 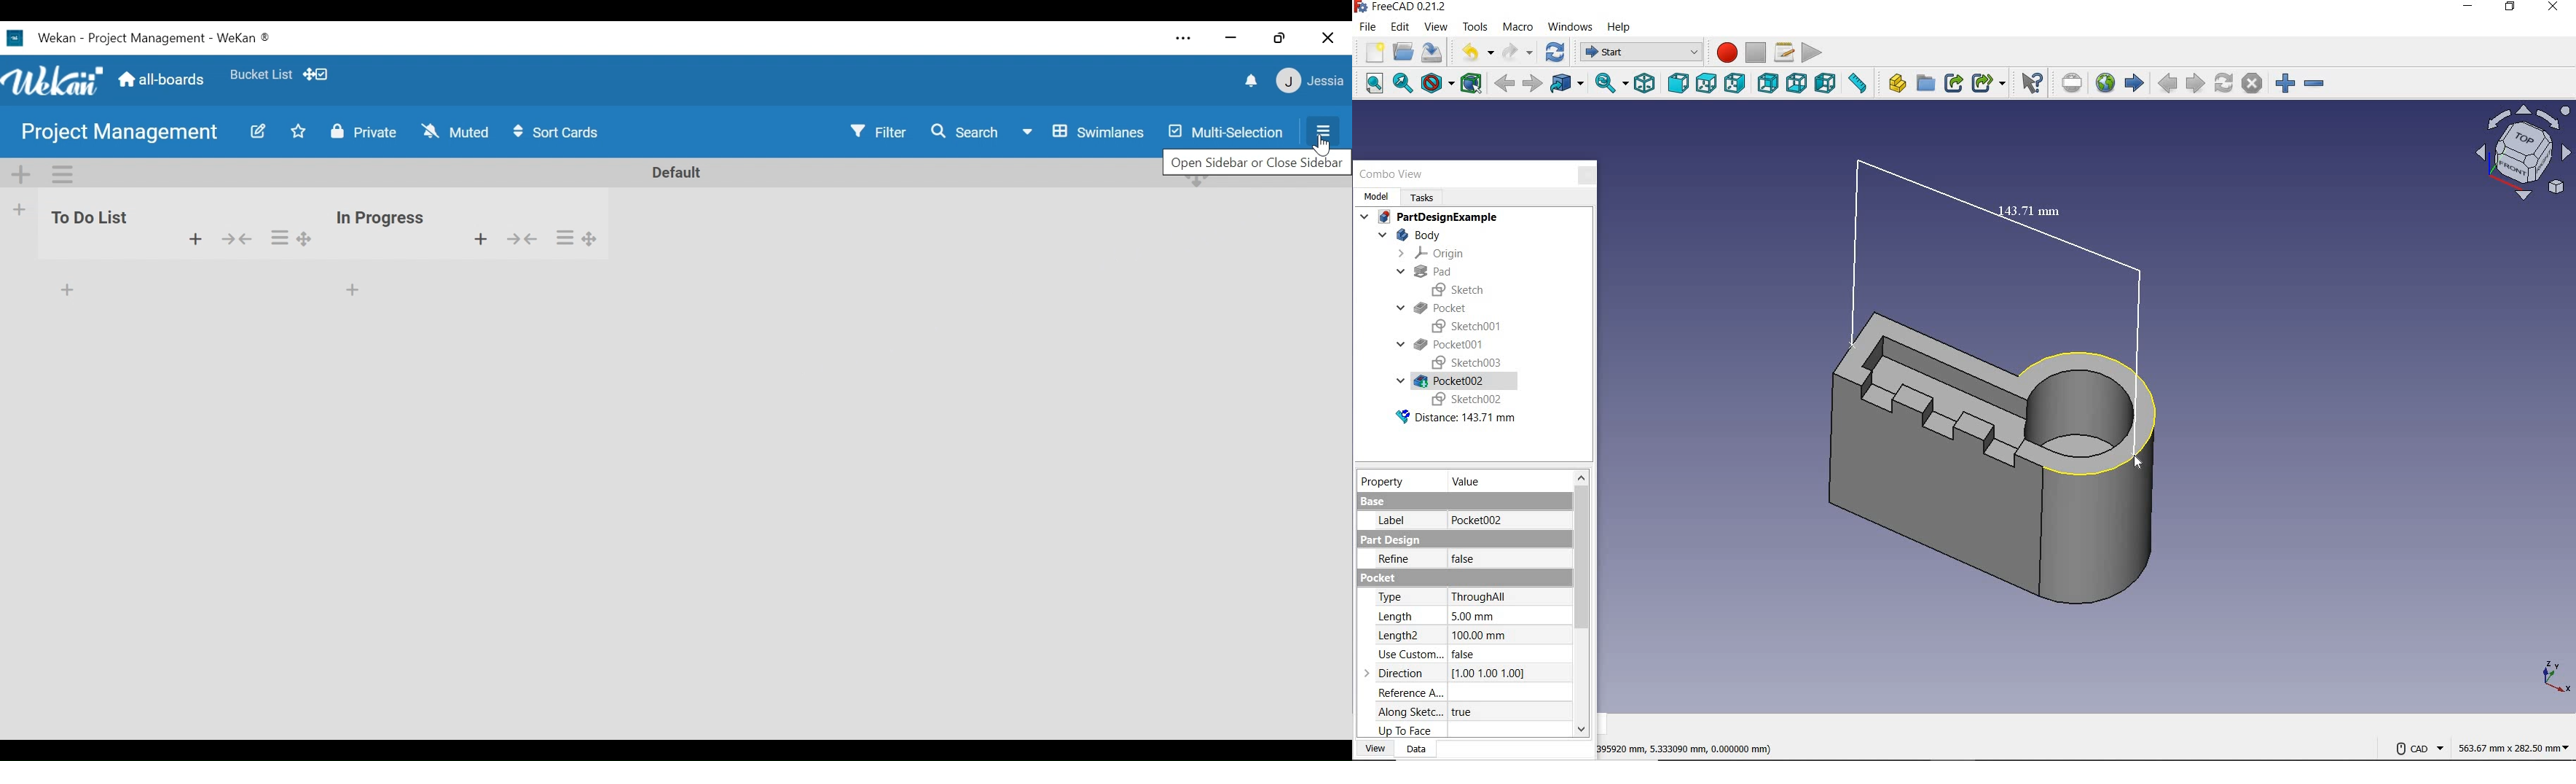 What do you see at coordinates (1465, 656) in the screenshot?
I see `false` at bounding box center [1465, 656].